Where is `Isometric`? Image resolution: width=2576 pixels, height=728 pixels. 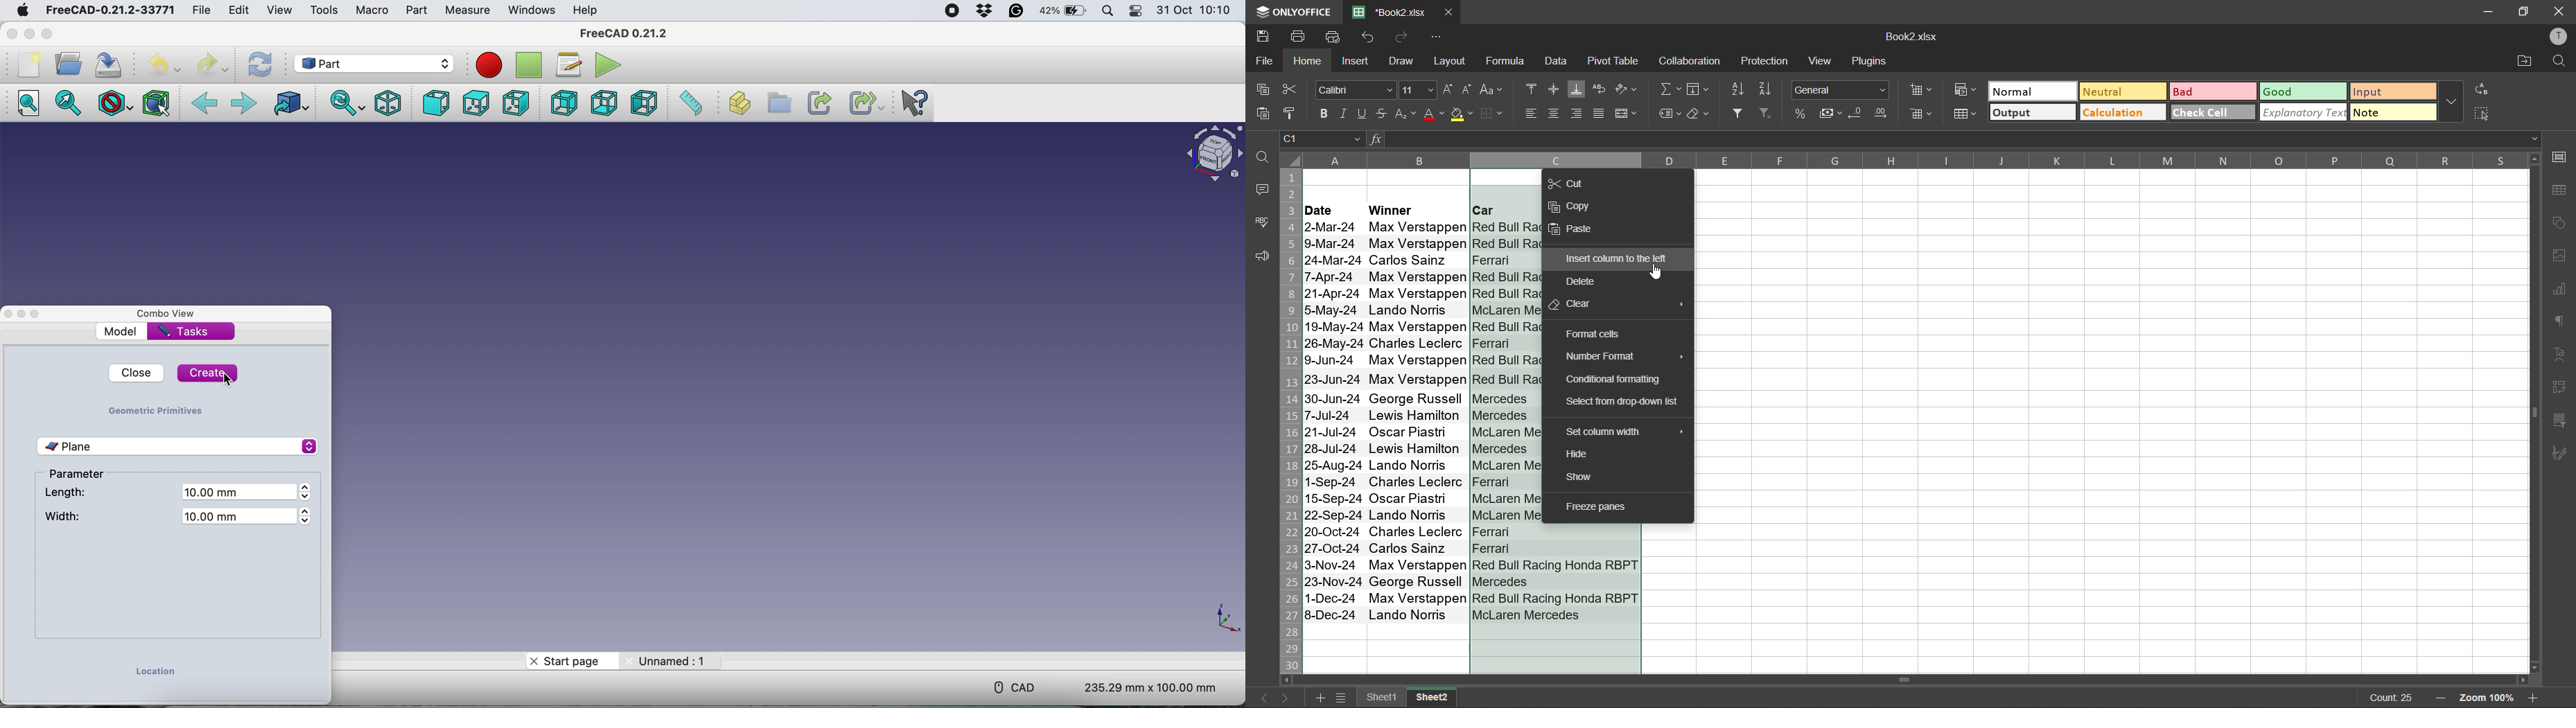 Isometric is located at coordinates (390, 103).